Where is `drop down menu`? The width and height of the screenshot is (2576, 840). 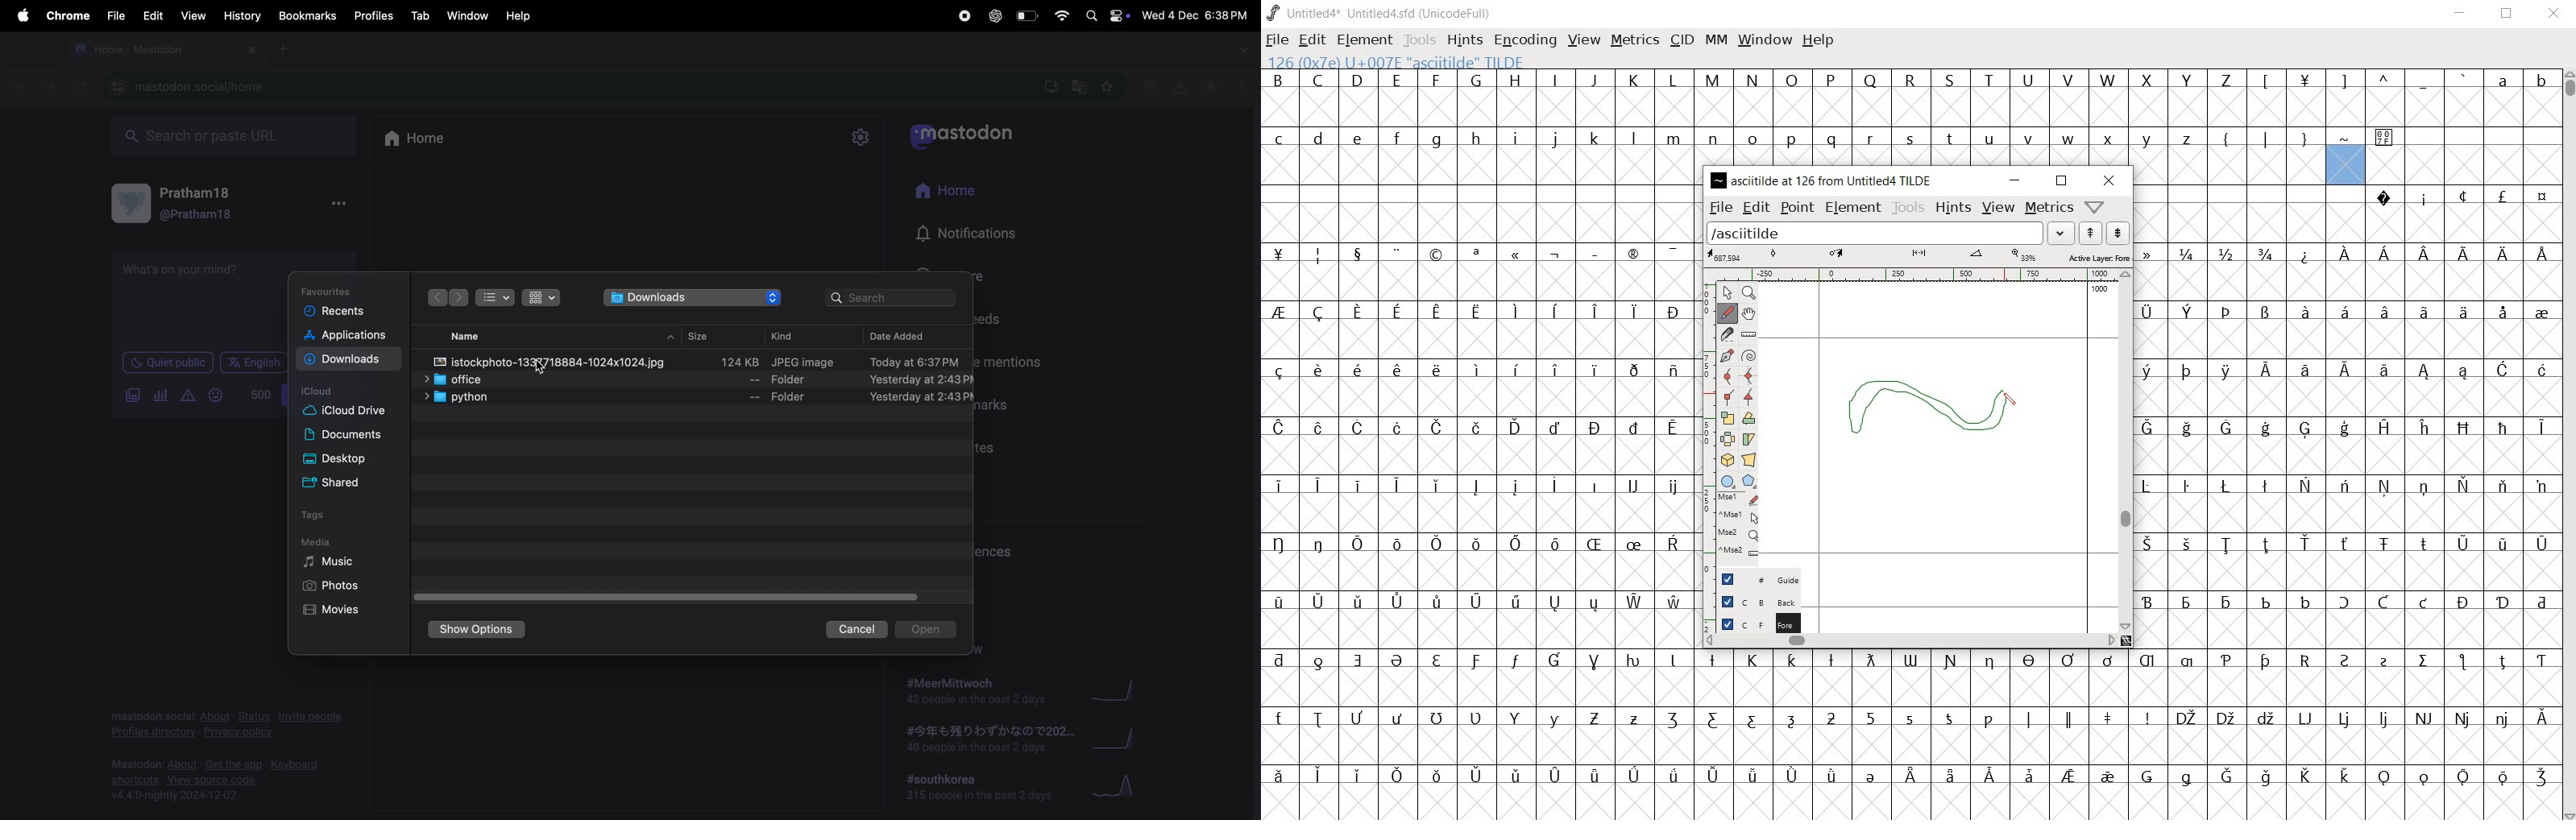
drop down menu is located at coordinates (1245, 50).